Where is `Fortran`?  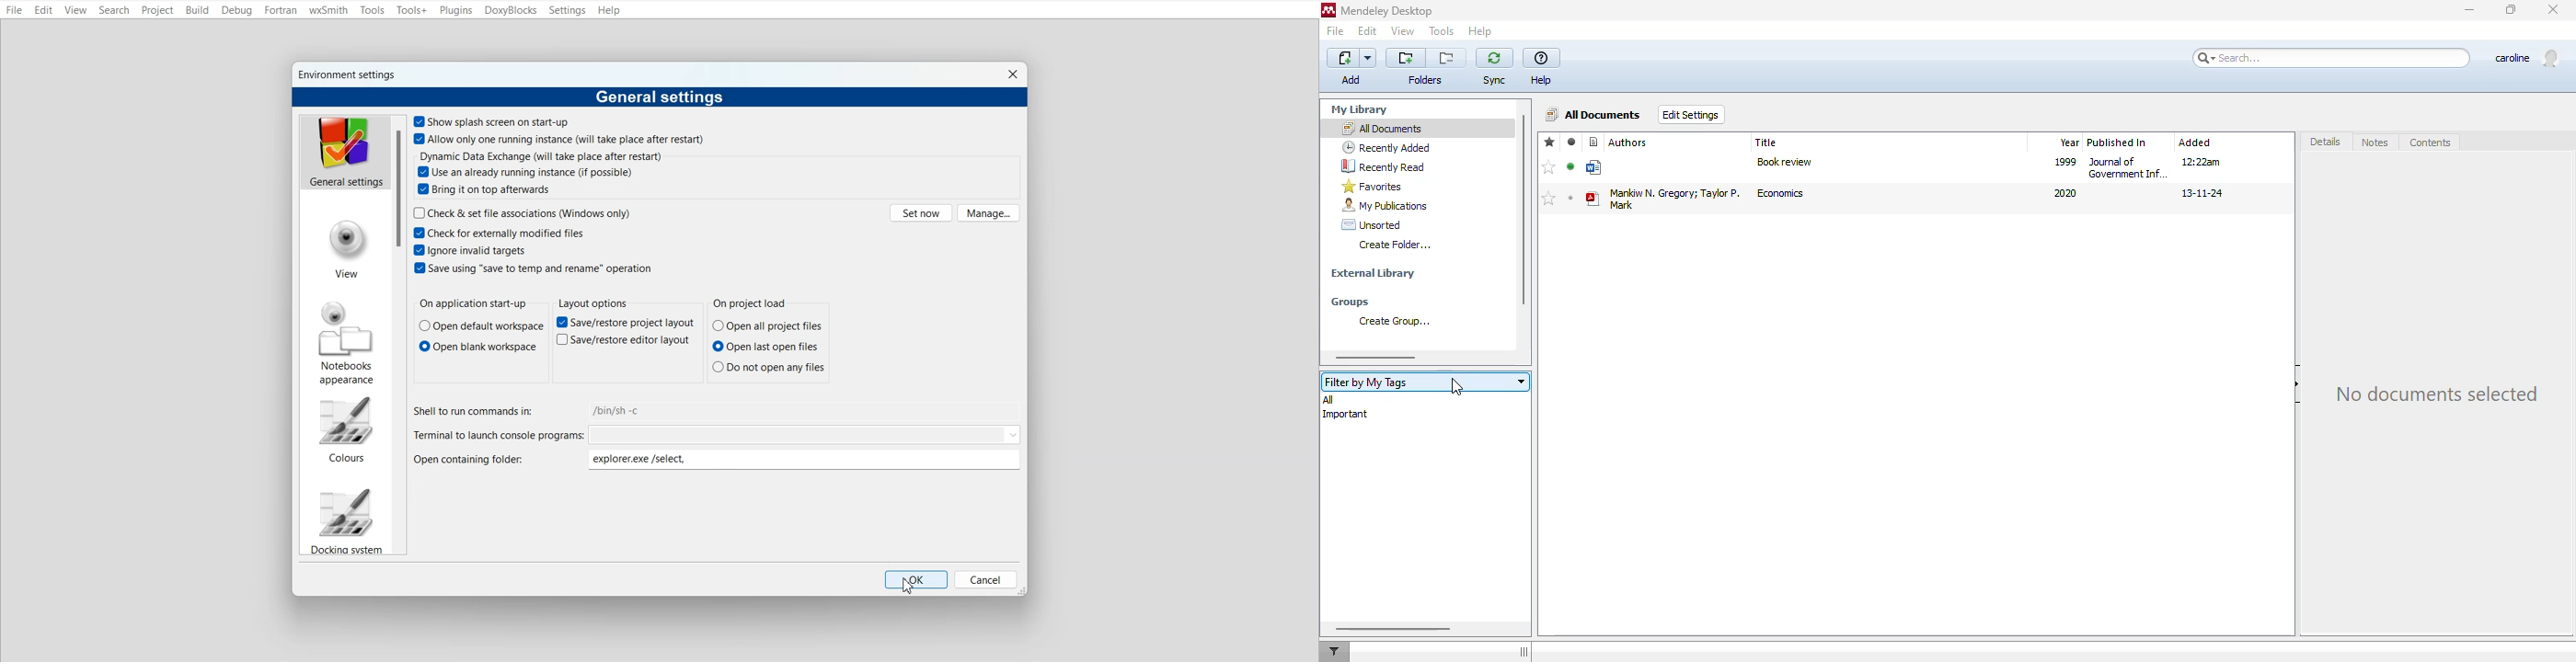
Fortran is located at coordinates (280, 10).